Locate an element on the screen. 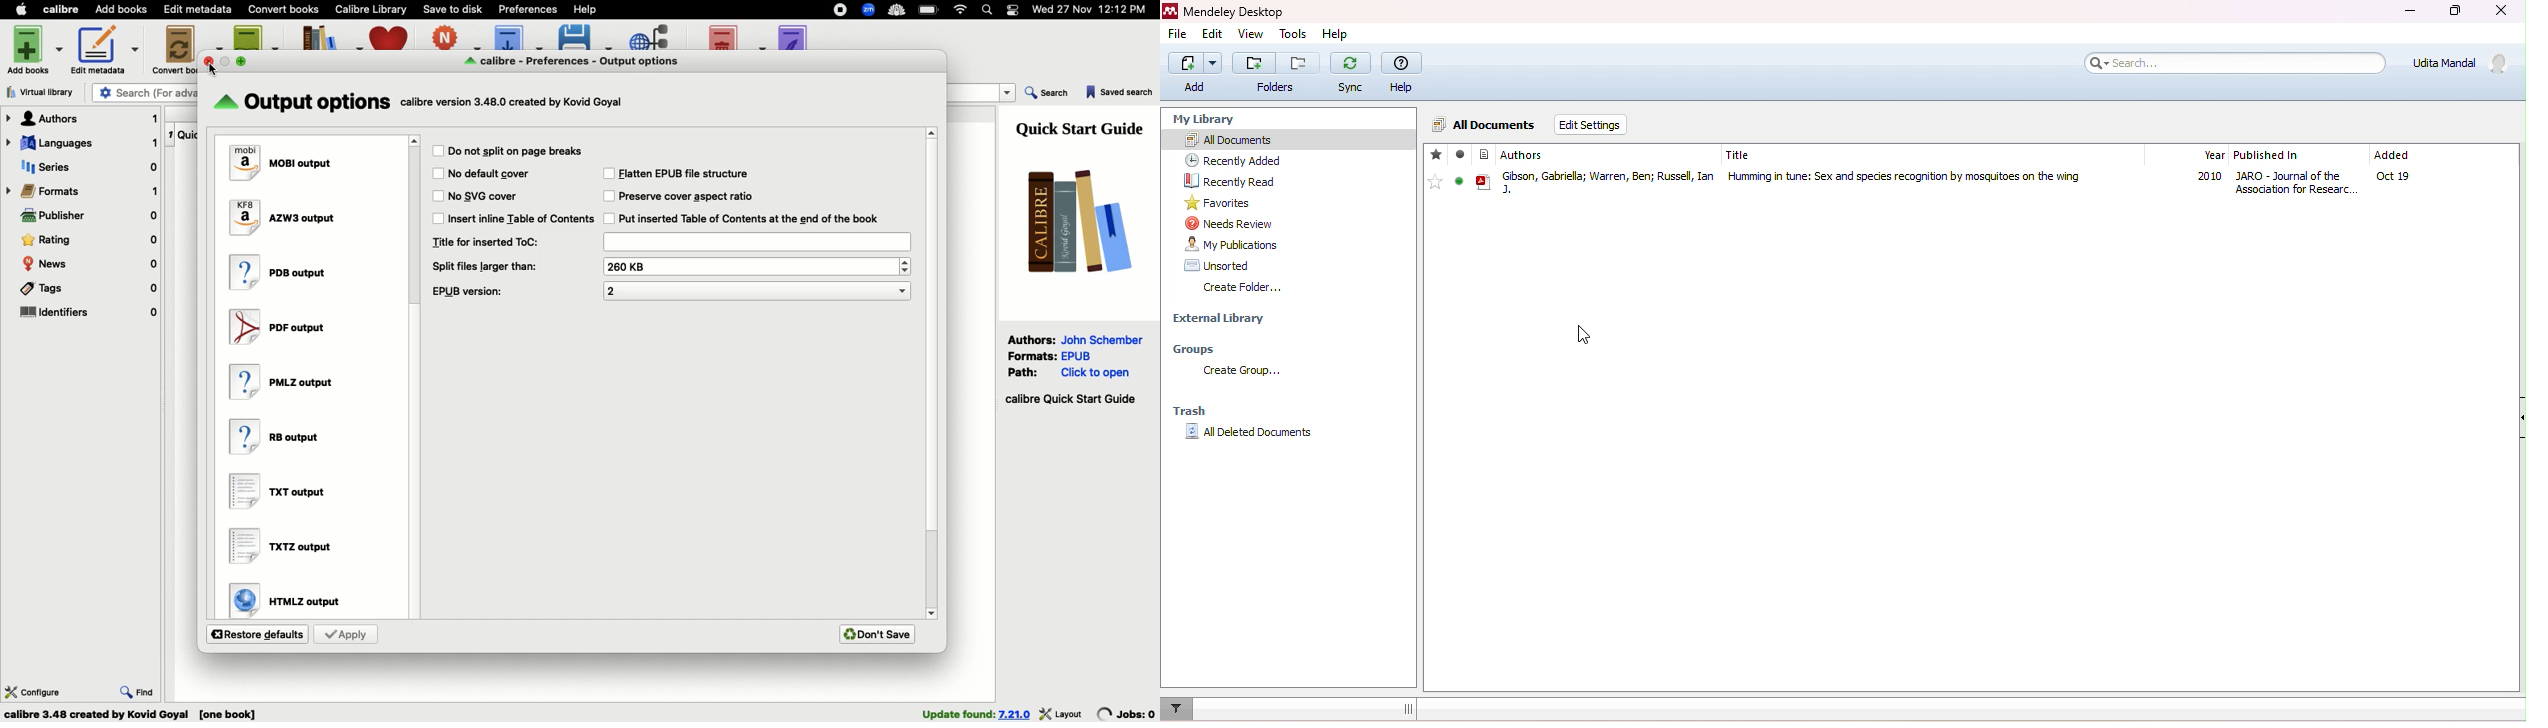 The image size is (2548, 728). Gibson, Gabriella Warren, Ben Russell, Ian J. is located at coordinates (1607, 183).